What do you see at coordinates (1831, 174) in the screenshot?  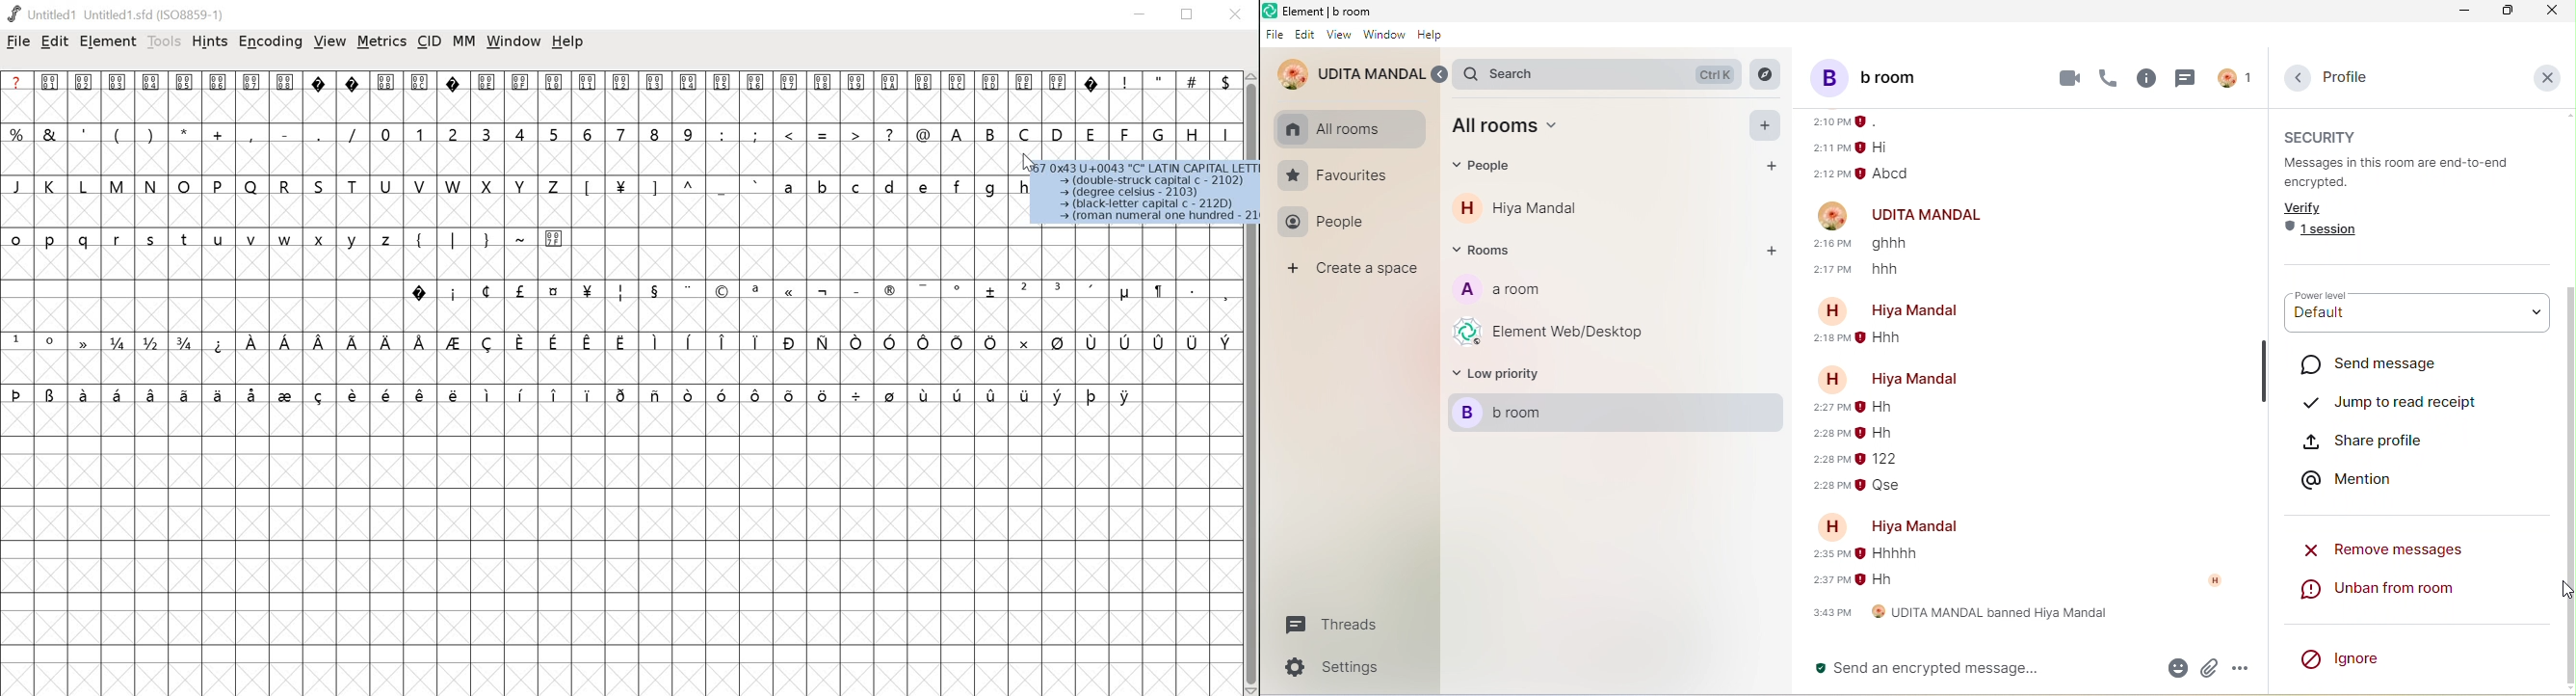 I see `time of message sending` at bounding box center [1831, 174].